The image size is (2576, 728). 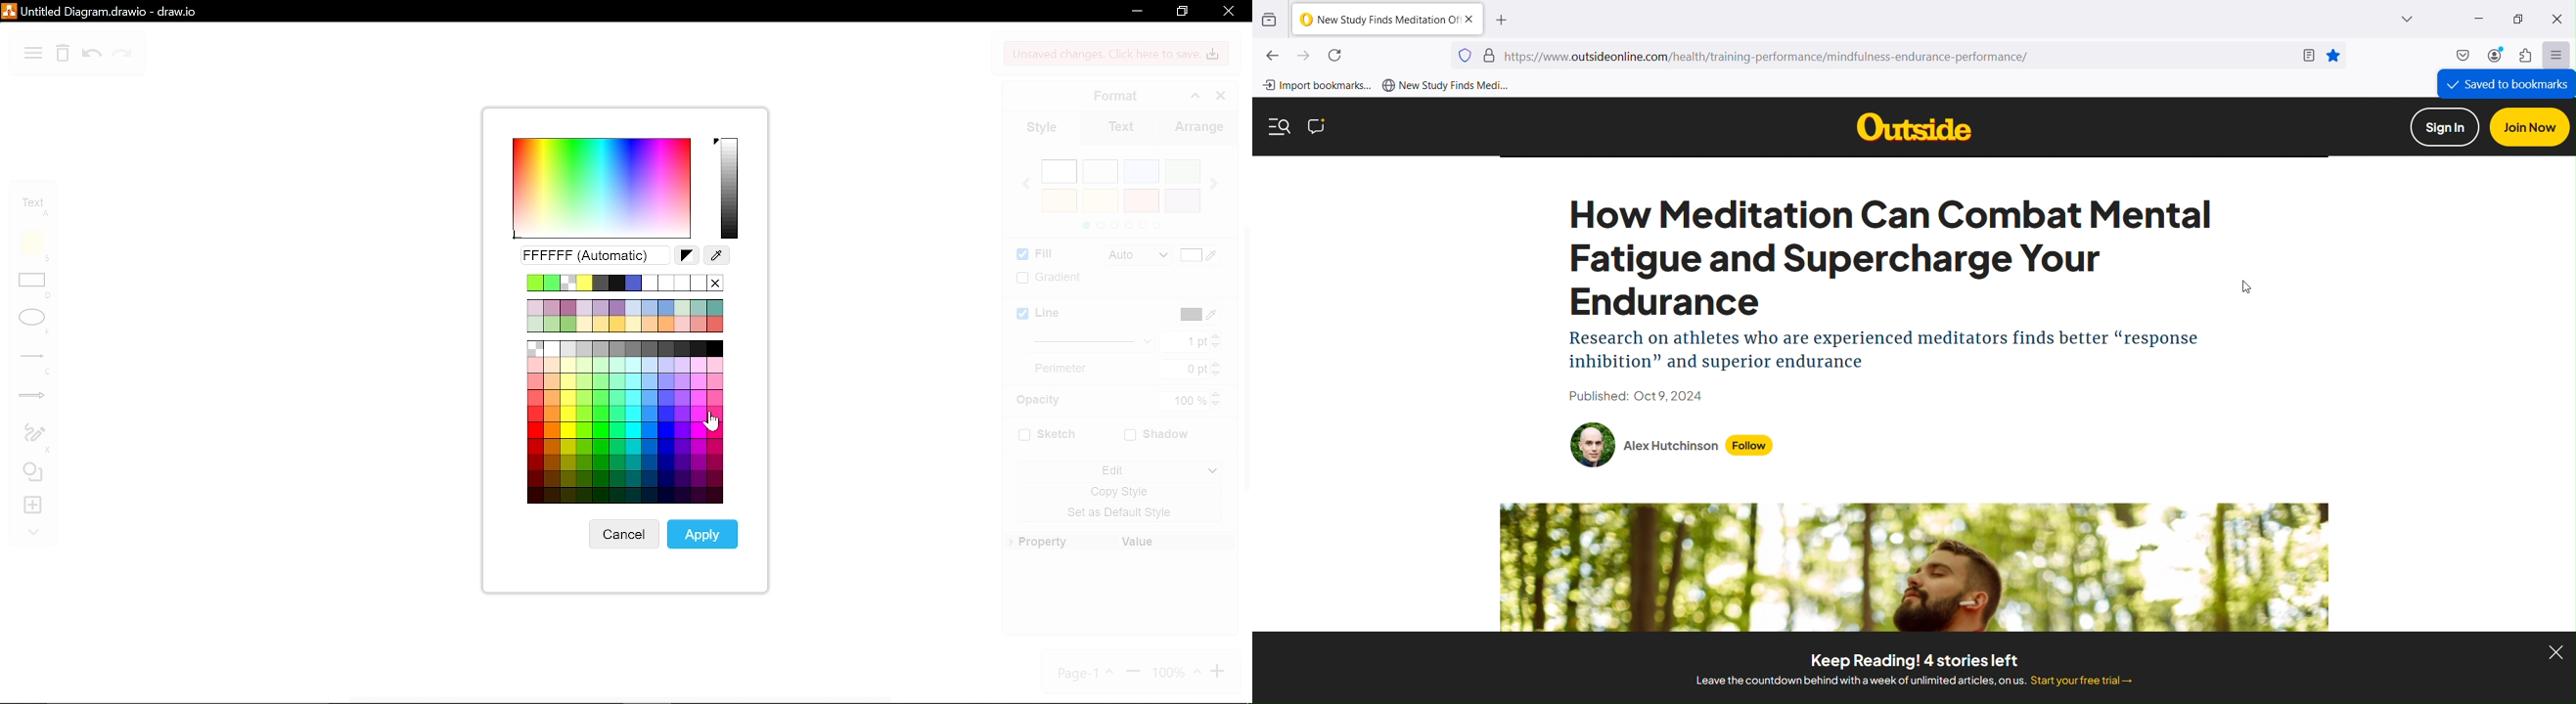 What do you see at coordinates (103, 11) in the screenshot?
I see `current window` at bounding box center [103, 11].